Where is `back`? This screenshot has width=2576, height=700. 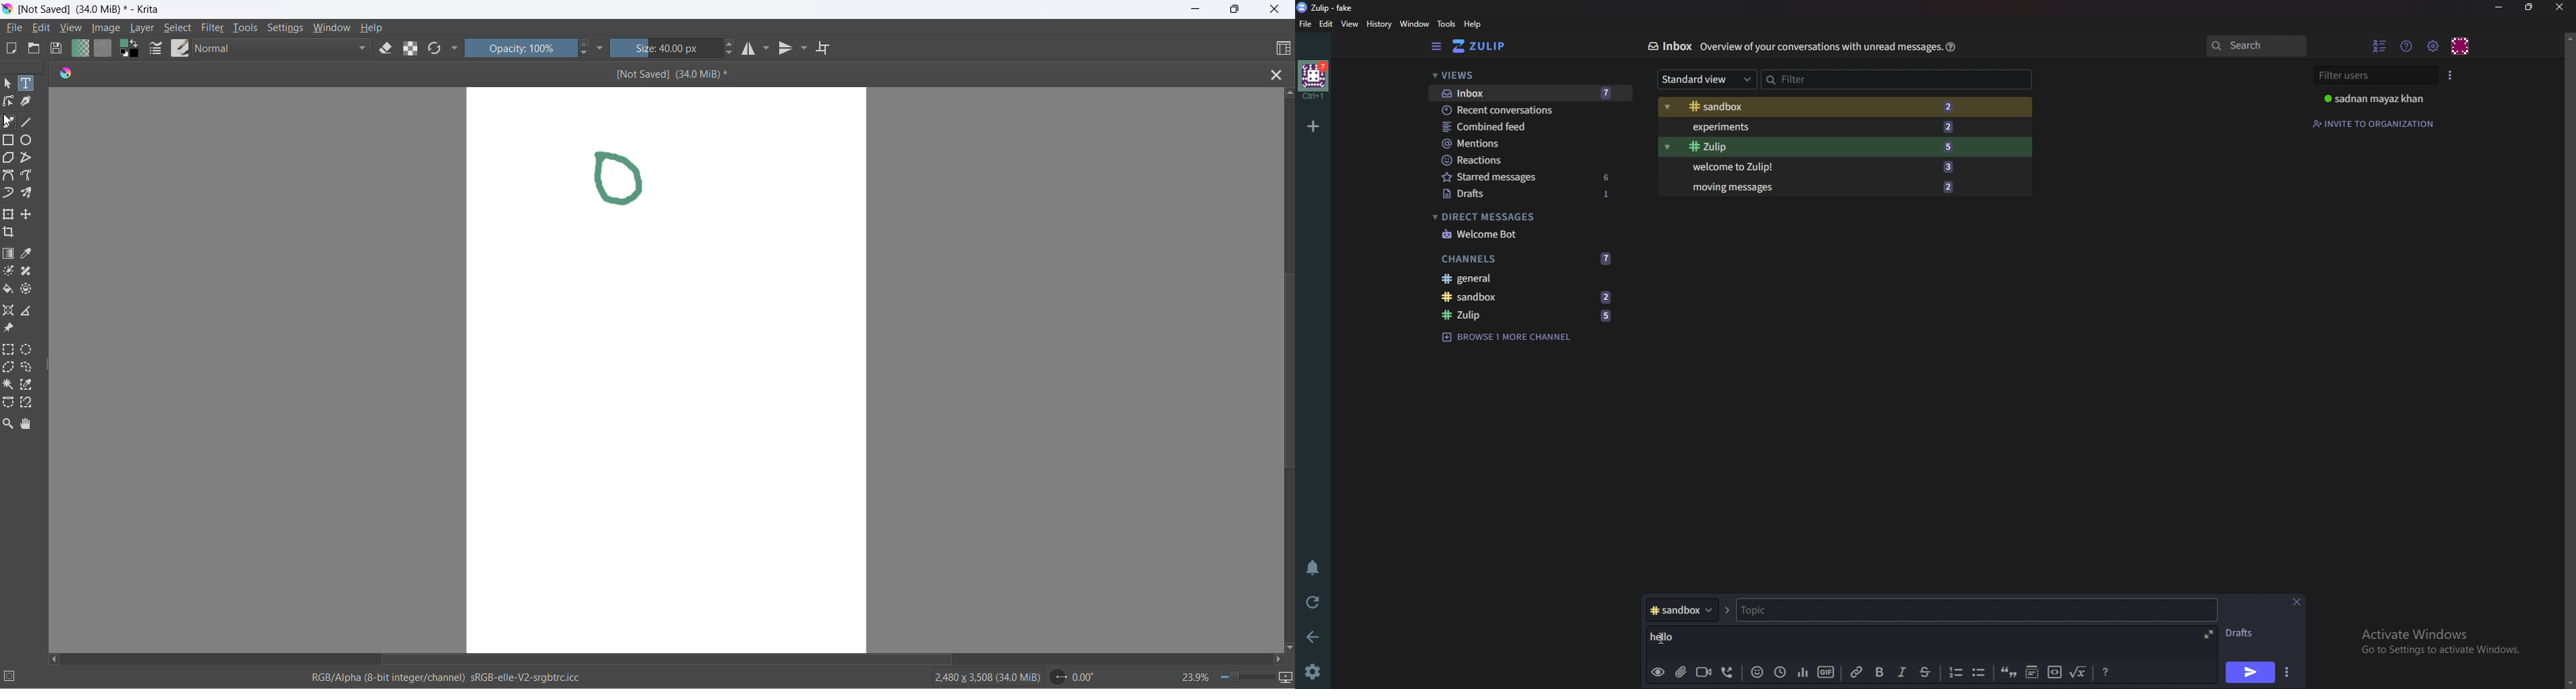
back is located at coordinates (1314, 638).